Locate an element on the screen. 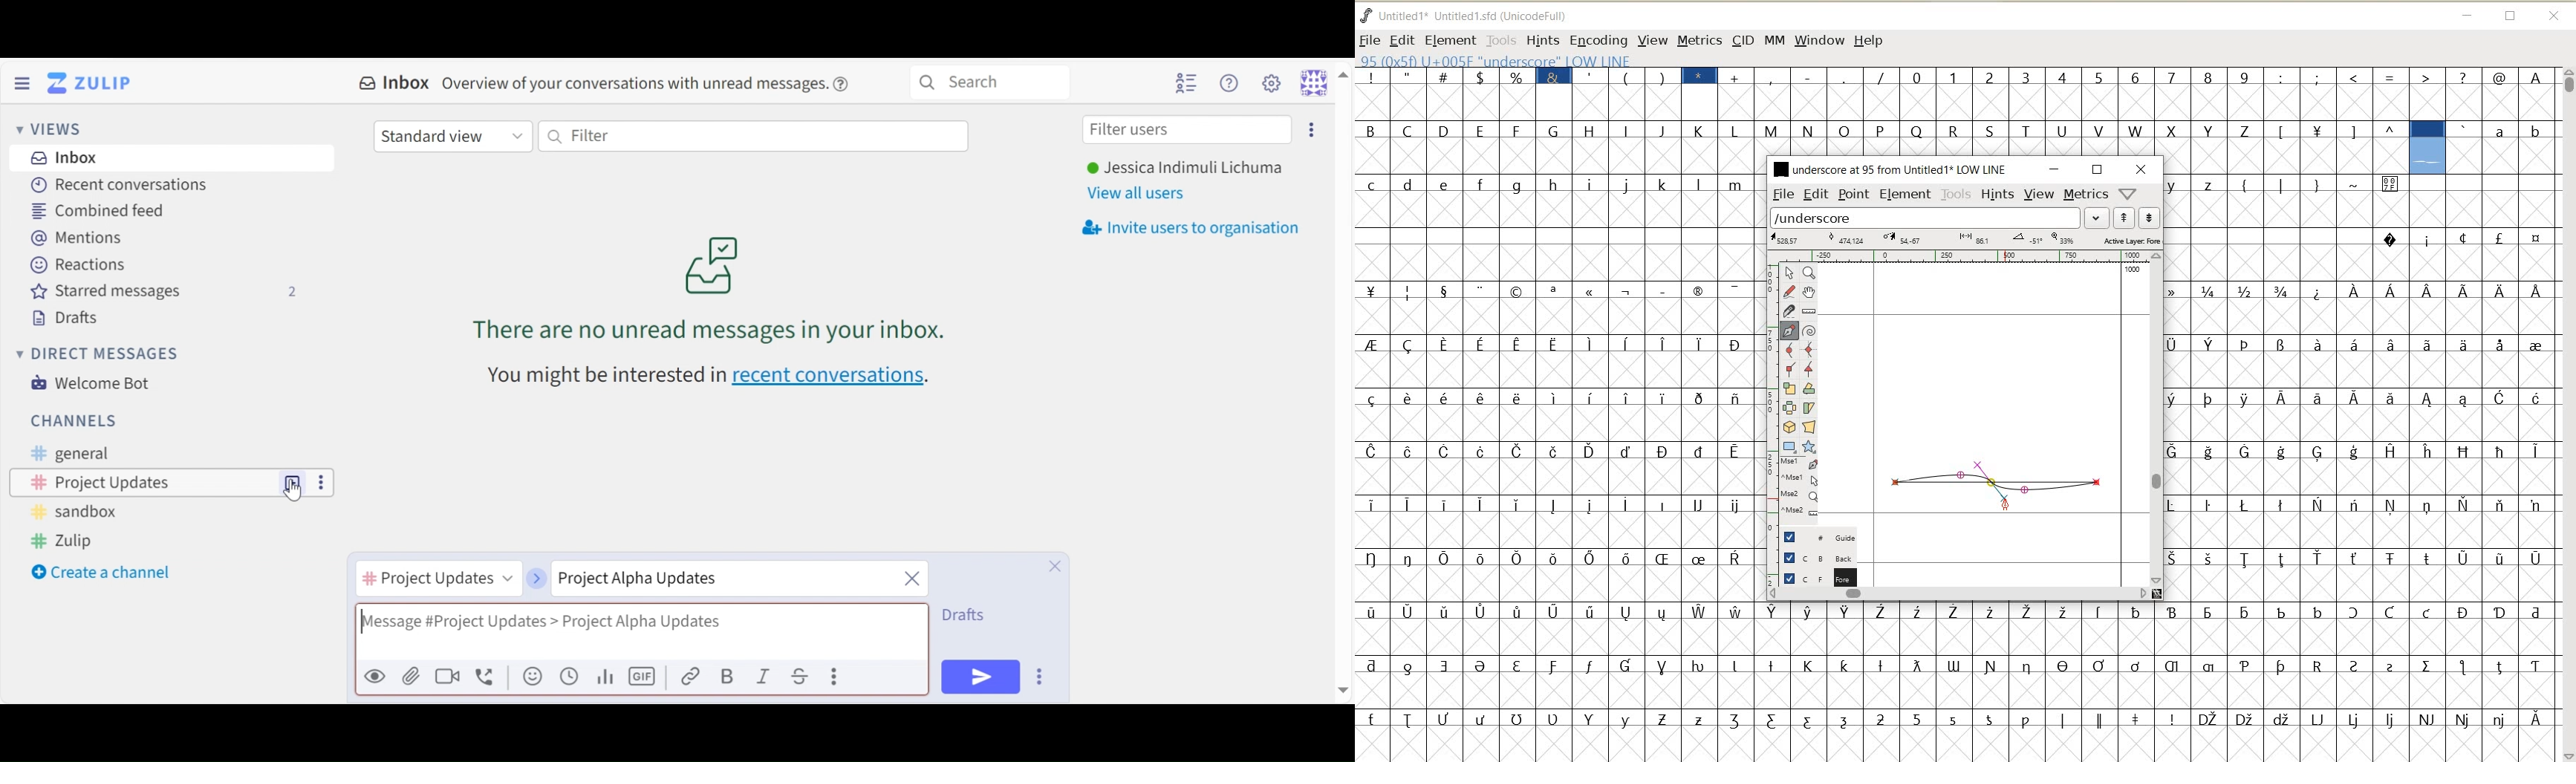 The width and height of the screenshot is (2576, 784). Starred messages is located at coordinates (164, 291).